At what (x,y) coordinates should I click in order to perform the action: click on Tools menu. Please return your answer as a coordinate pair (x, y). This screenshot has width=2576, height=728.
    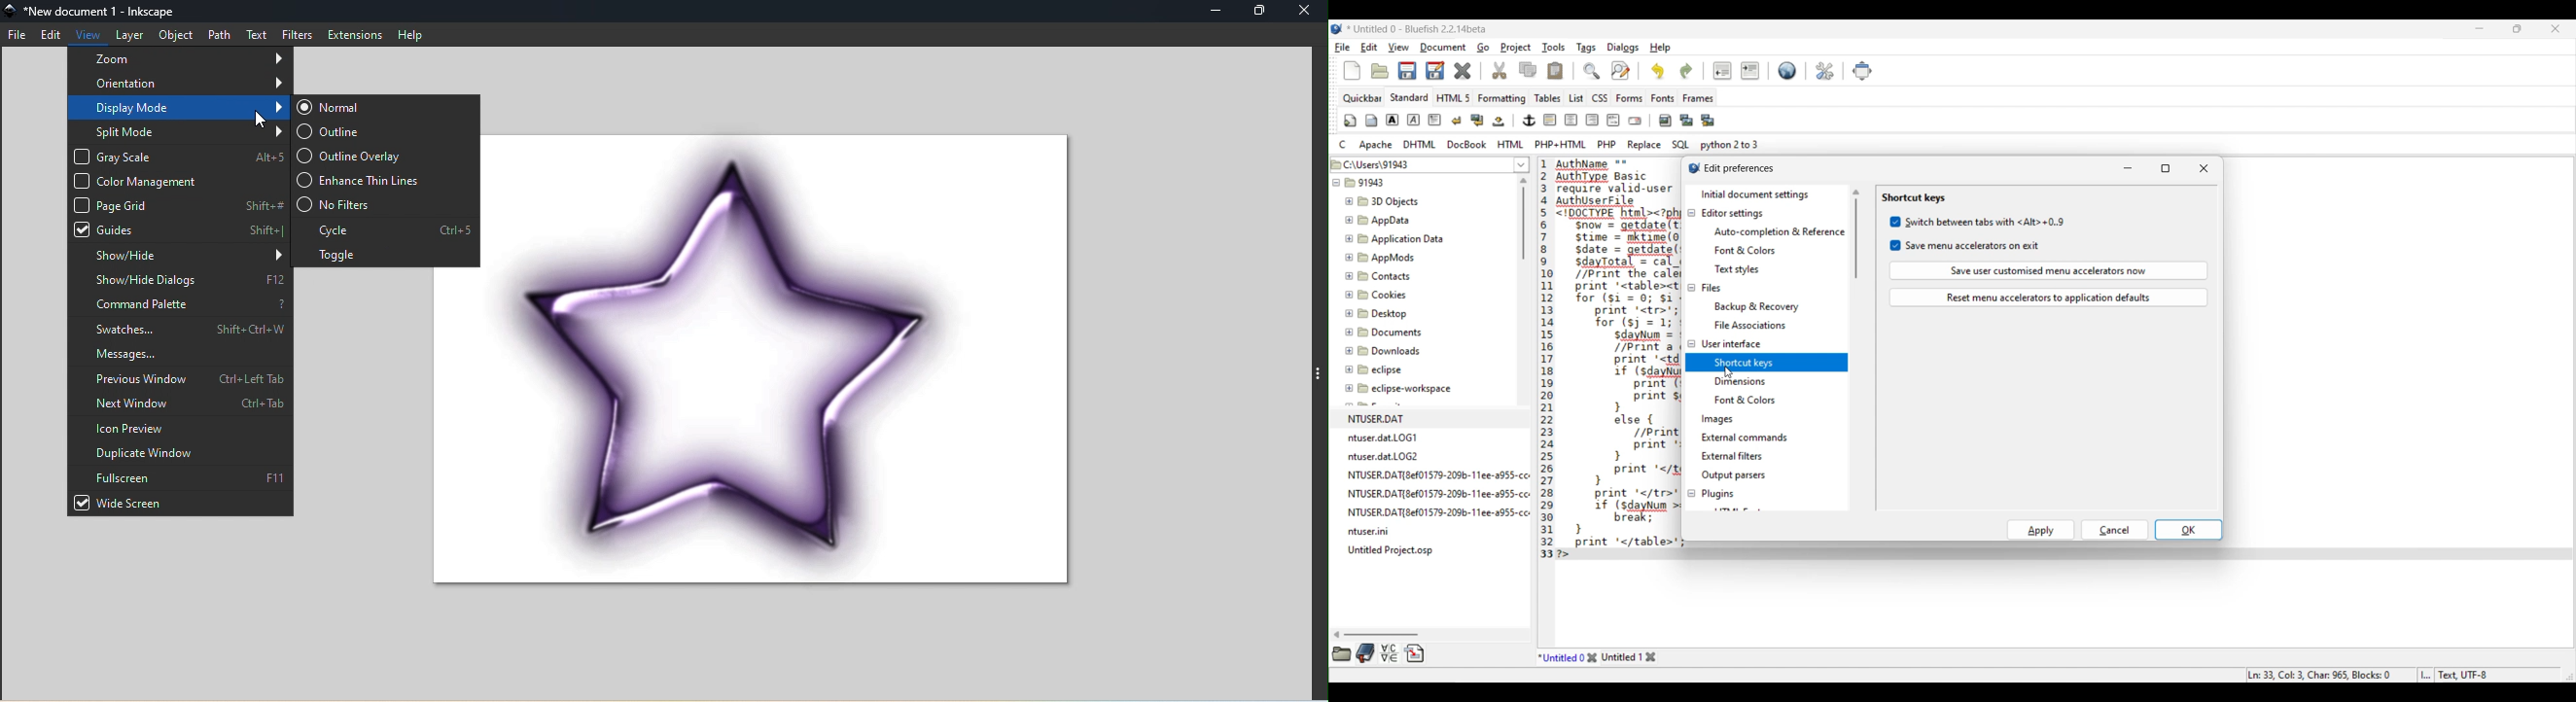
    Looking at the image, I should click on (1553, 47).